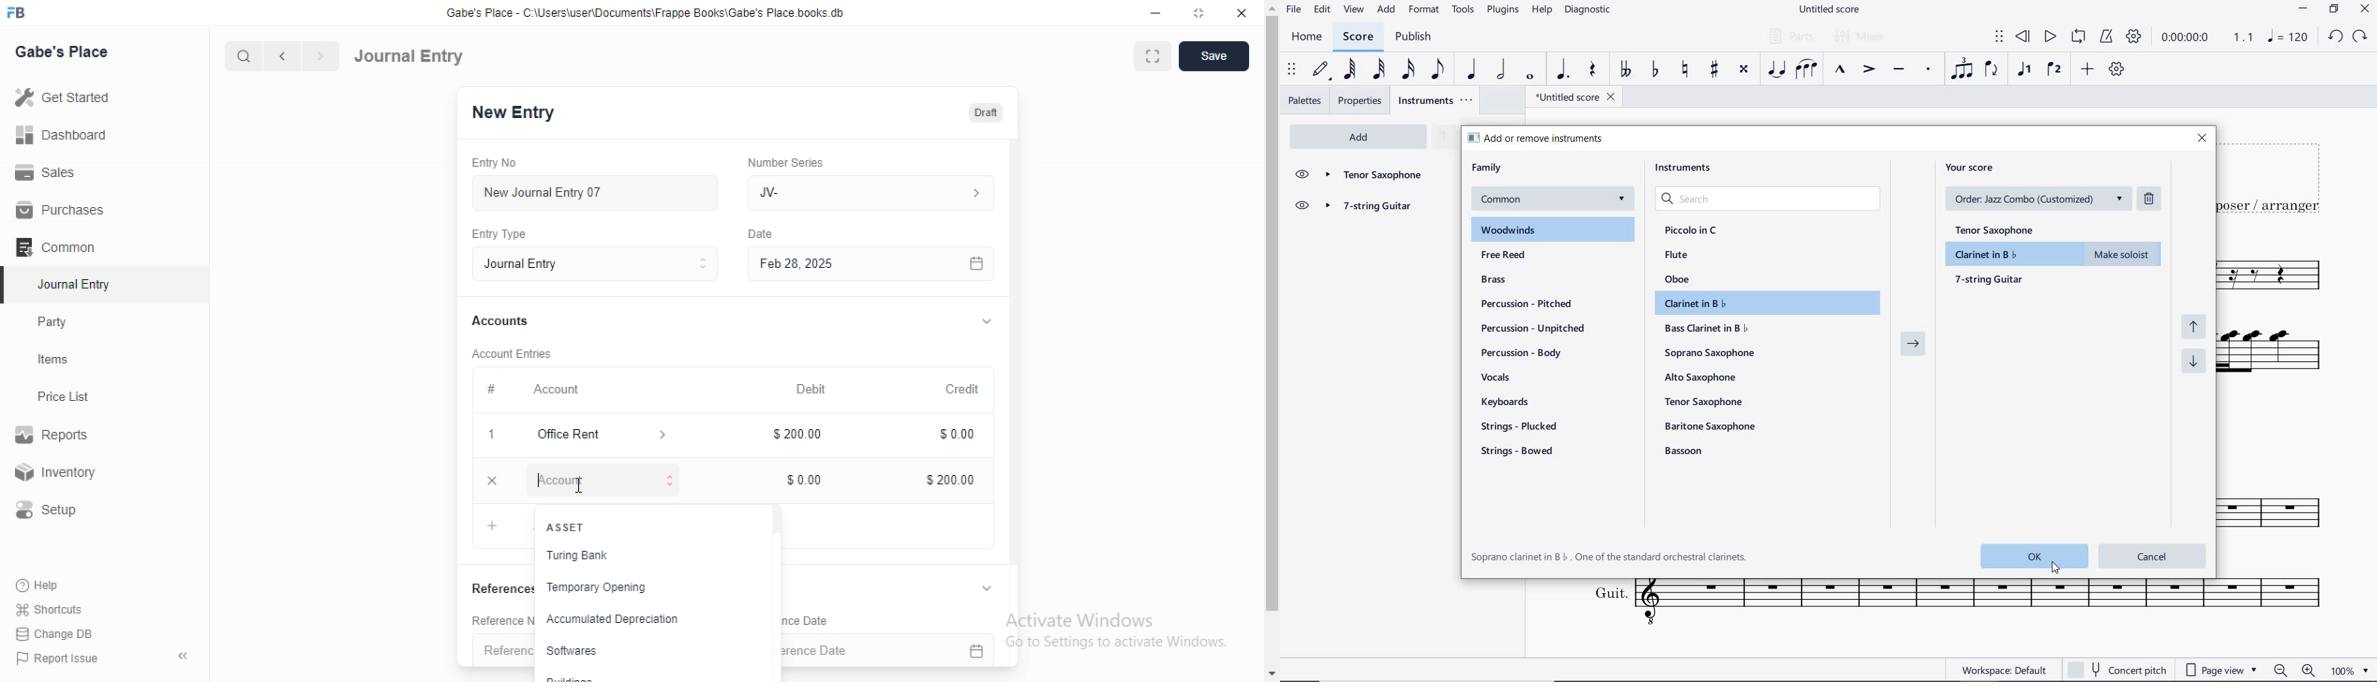 The height and width of the screenshot is (700, 2380). What do you see at coordinates (1409, 69) in the screenshot?
I see `16TH NOTE` at bounding box center [1409, 69].